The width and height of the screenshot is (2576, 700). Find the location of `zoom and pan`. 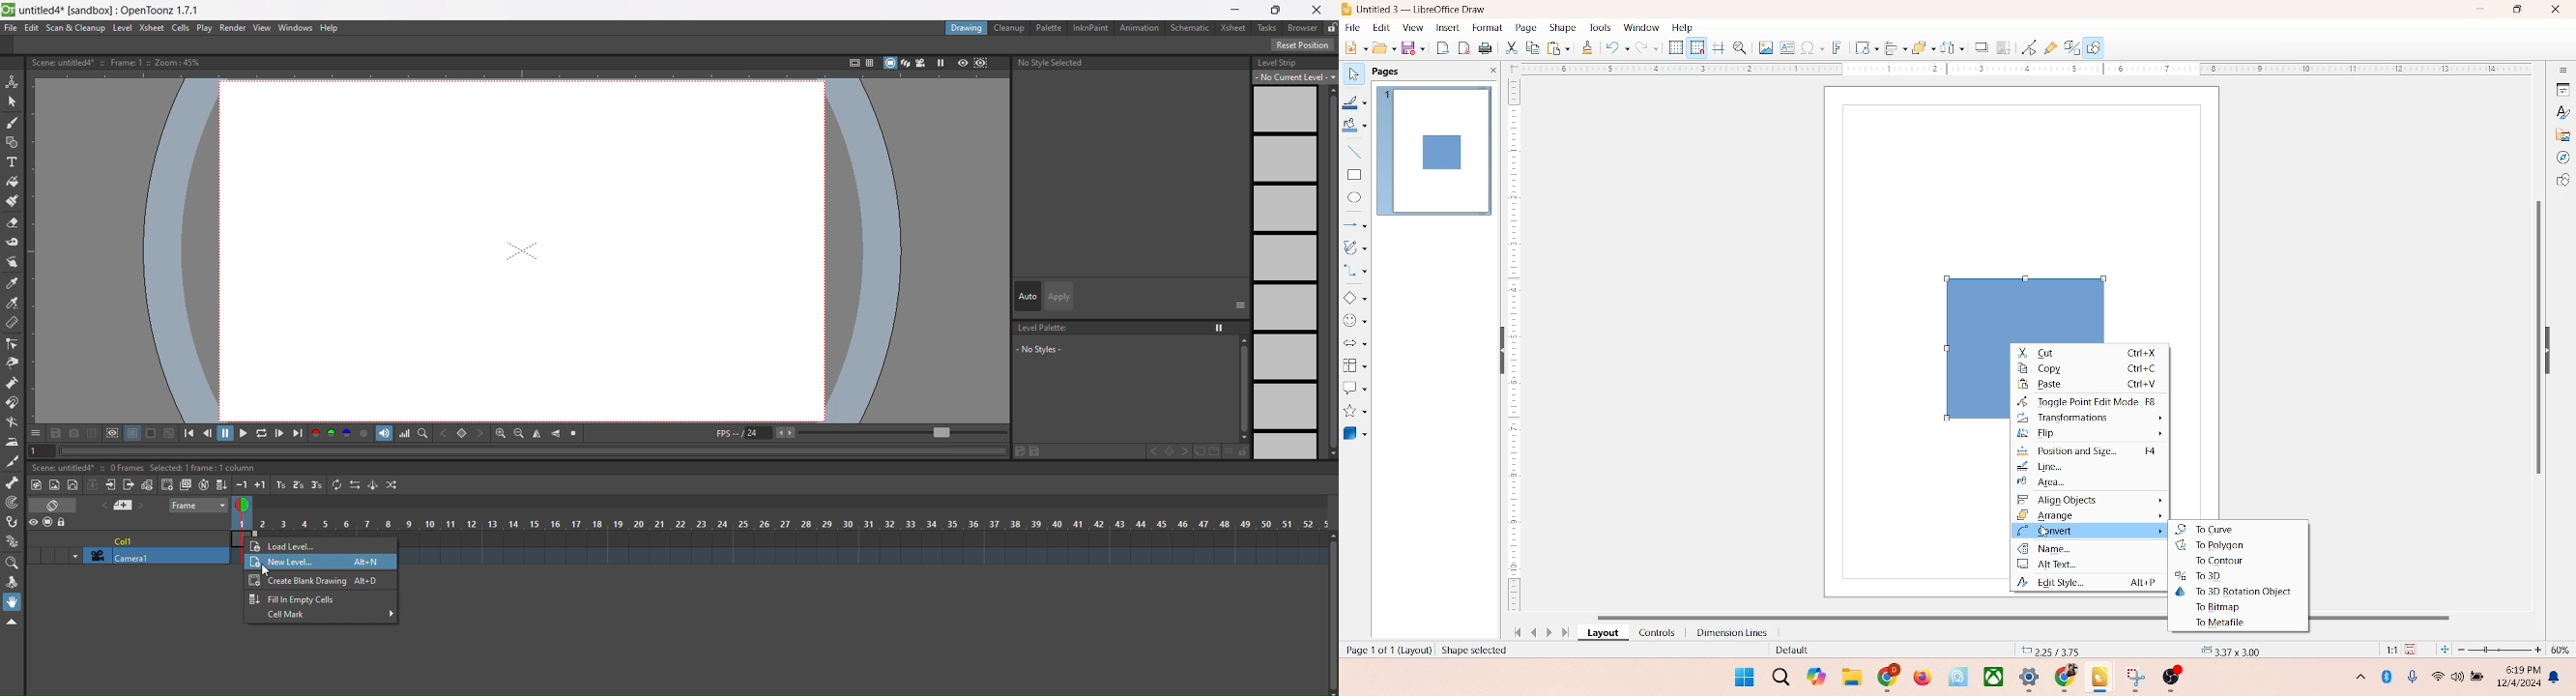

zoom and pan is located at coordinates (1739, 46).